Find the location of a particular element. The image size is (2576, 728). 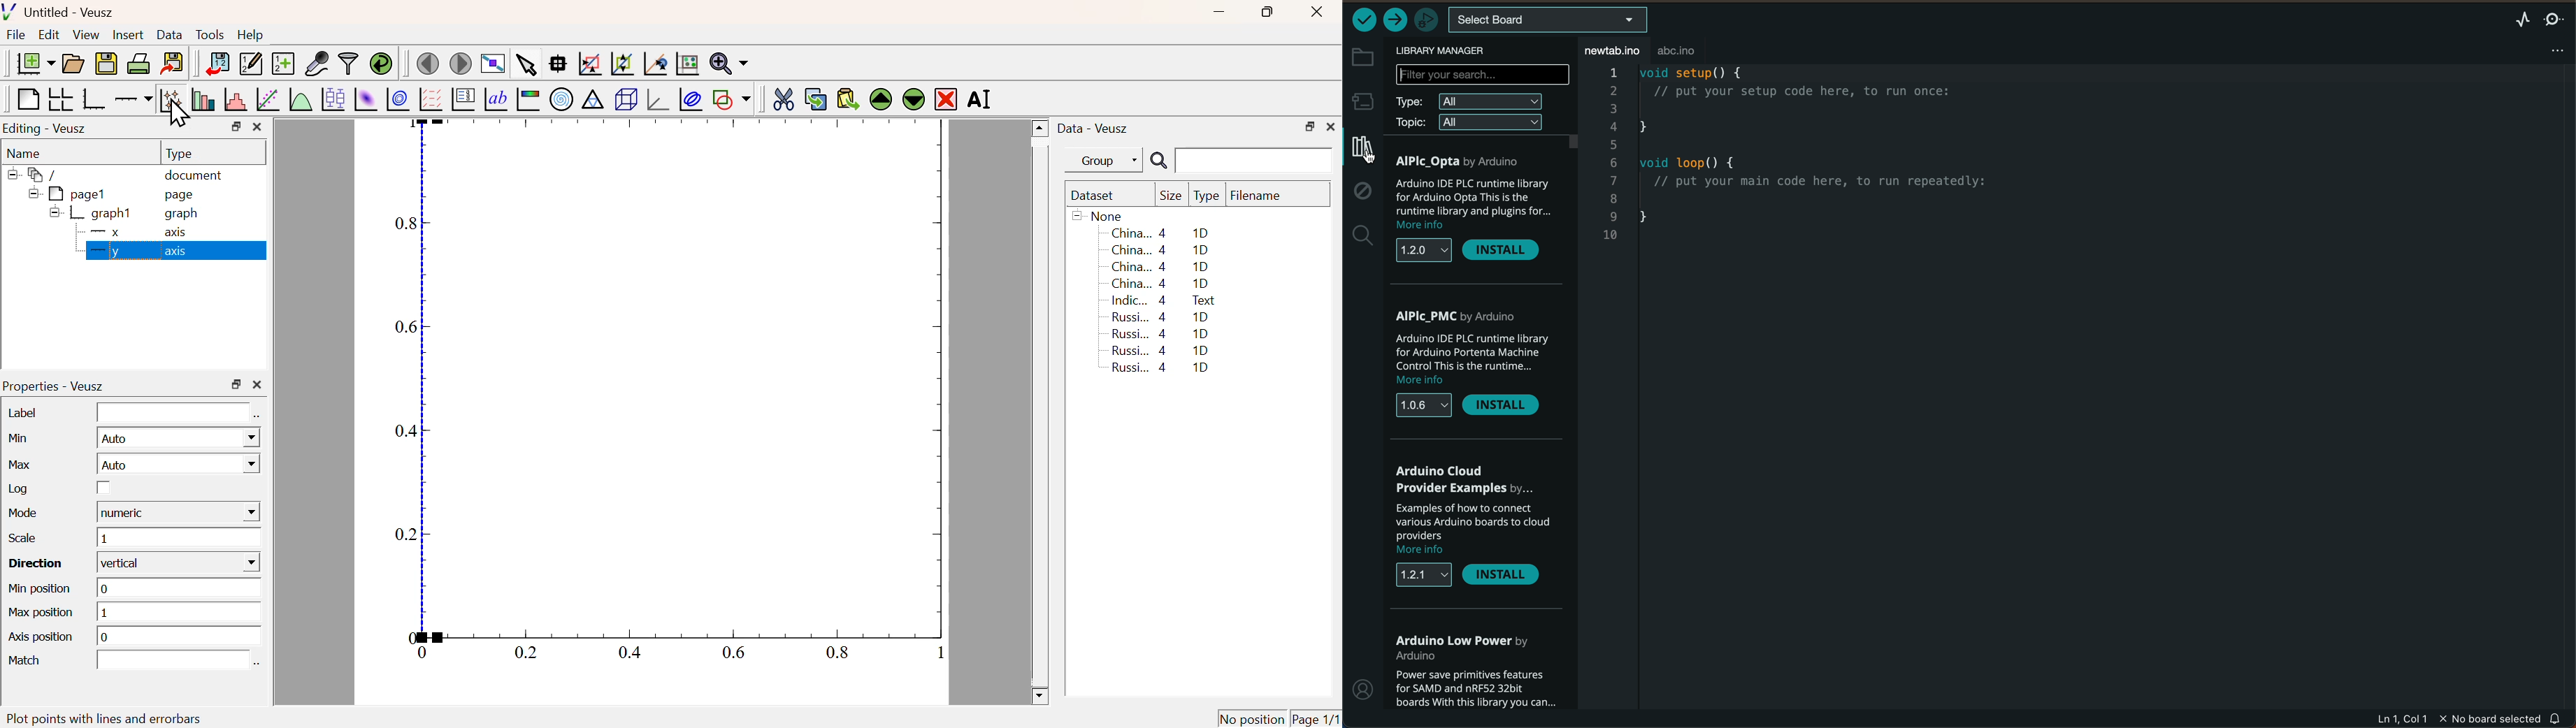

y axis is located at coordinates (176, 251).